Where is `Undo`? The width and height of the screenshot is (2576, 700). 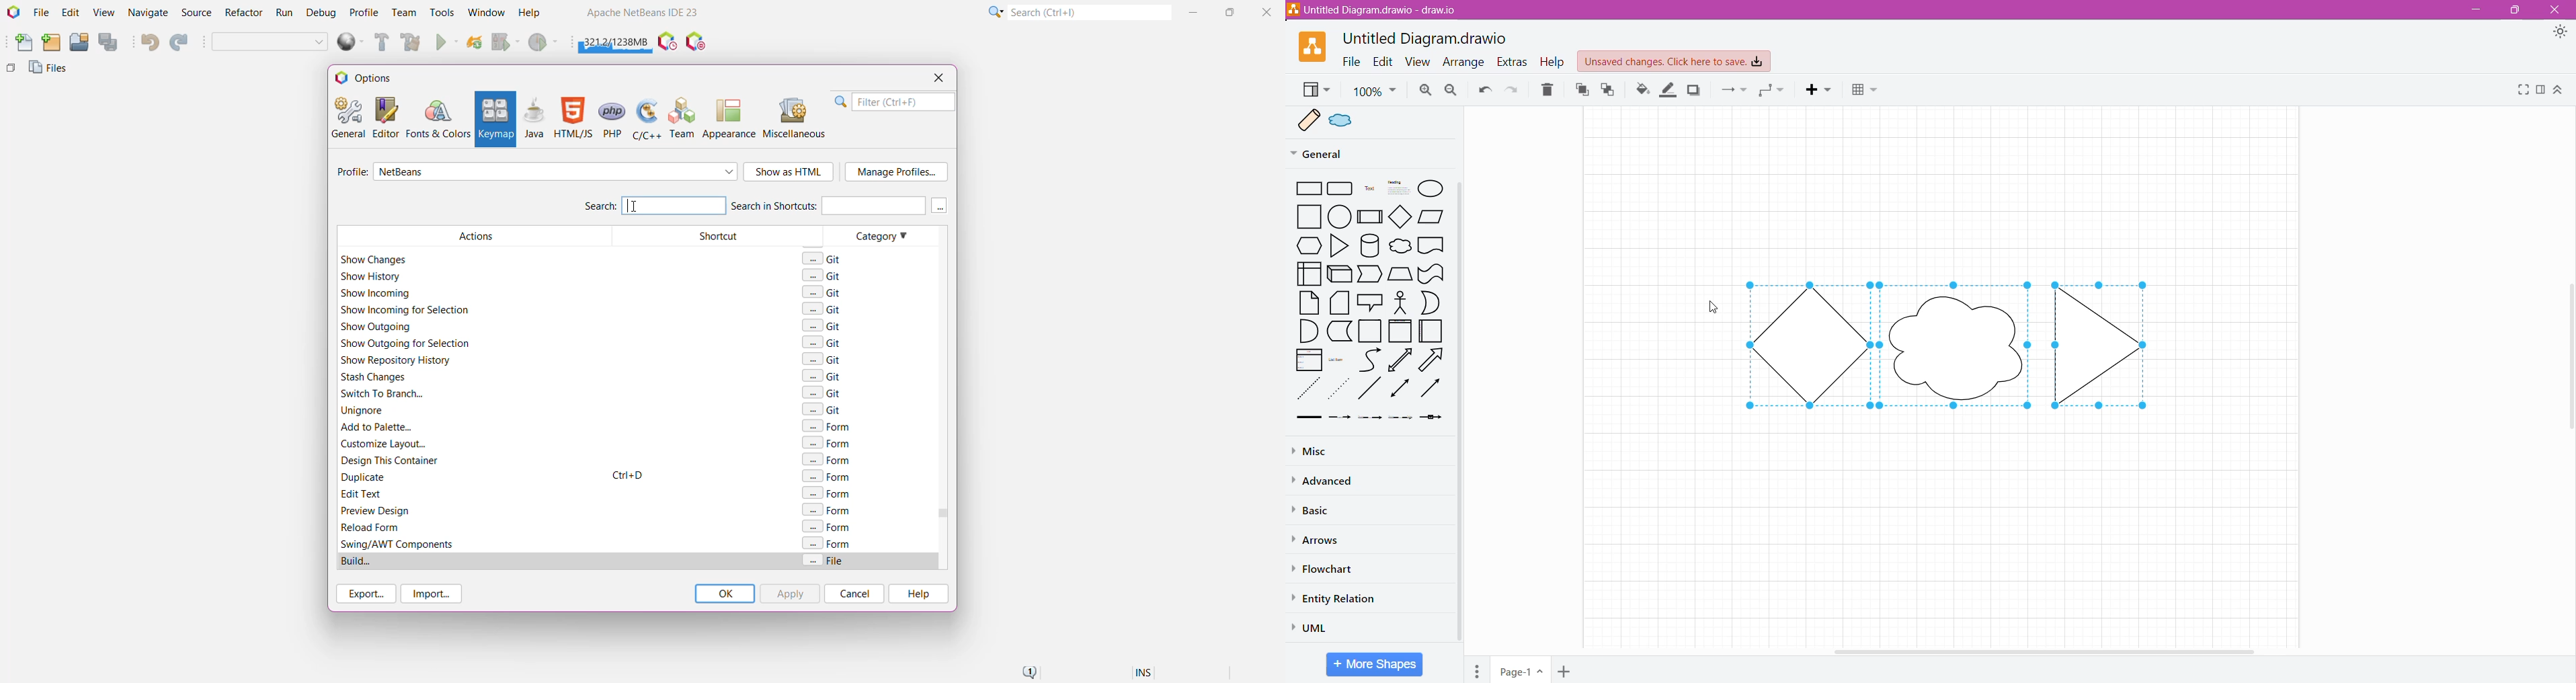 Undo is located at coordinates (1484, 91).